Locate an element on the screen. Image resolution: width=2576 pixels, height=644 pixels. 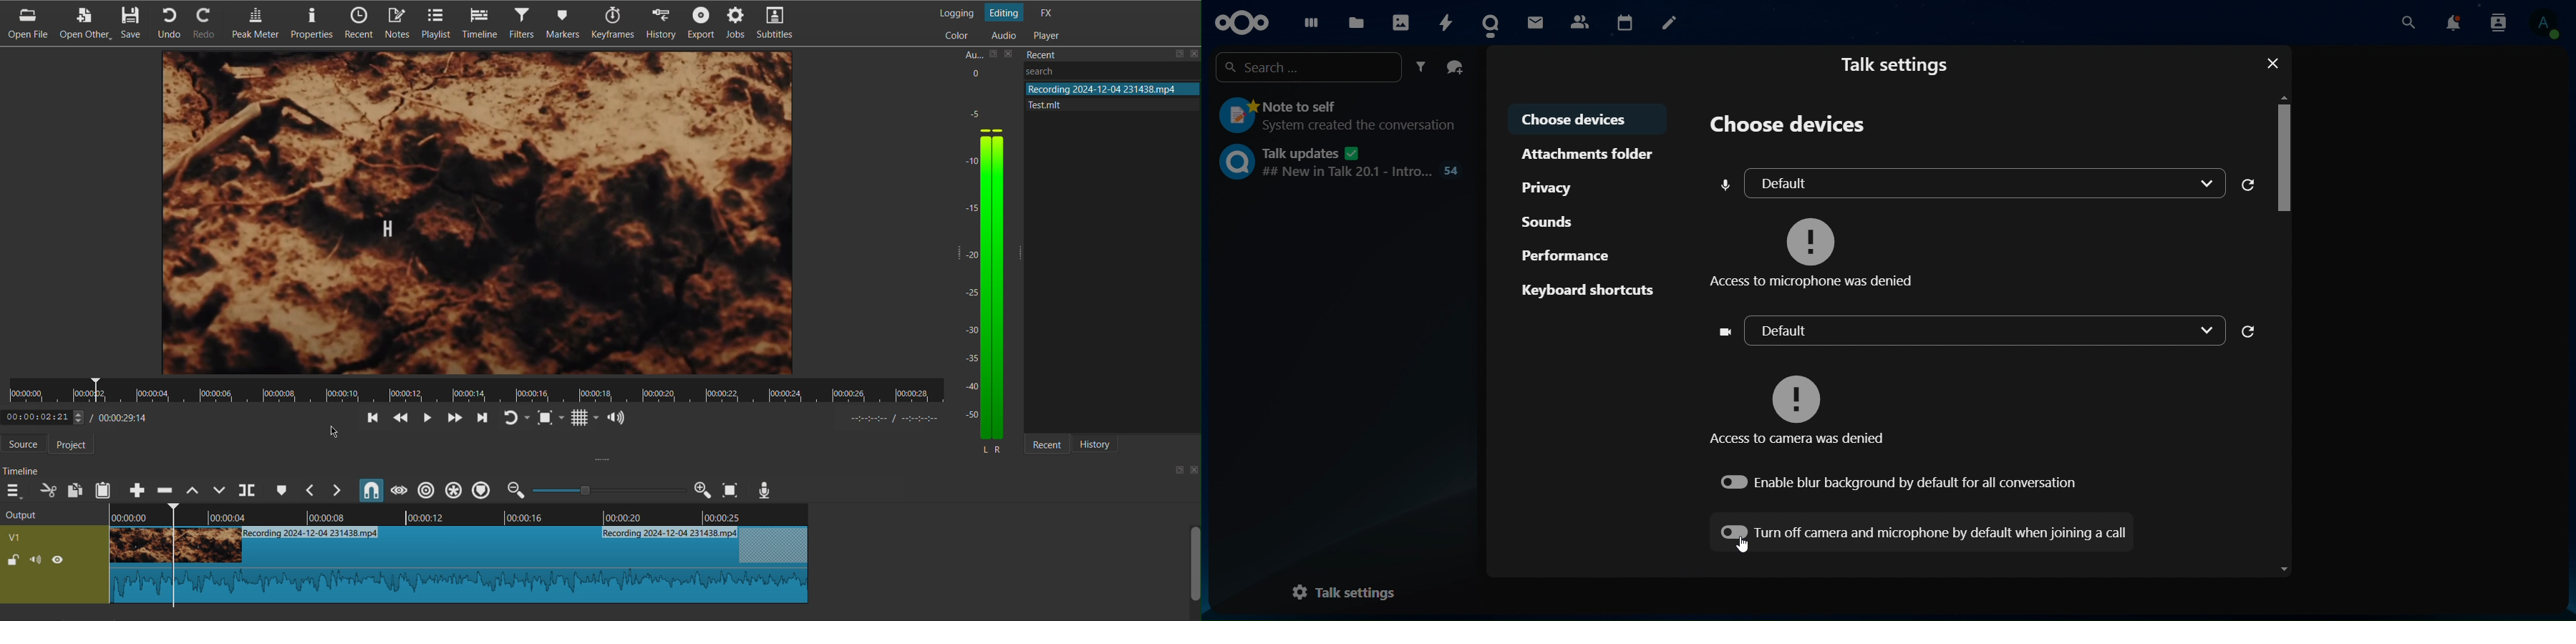
Redo is located at coordinates (514, 418).